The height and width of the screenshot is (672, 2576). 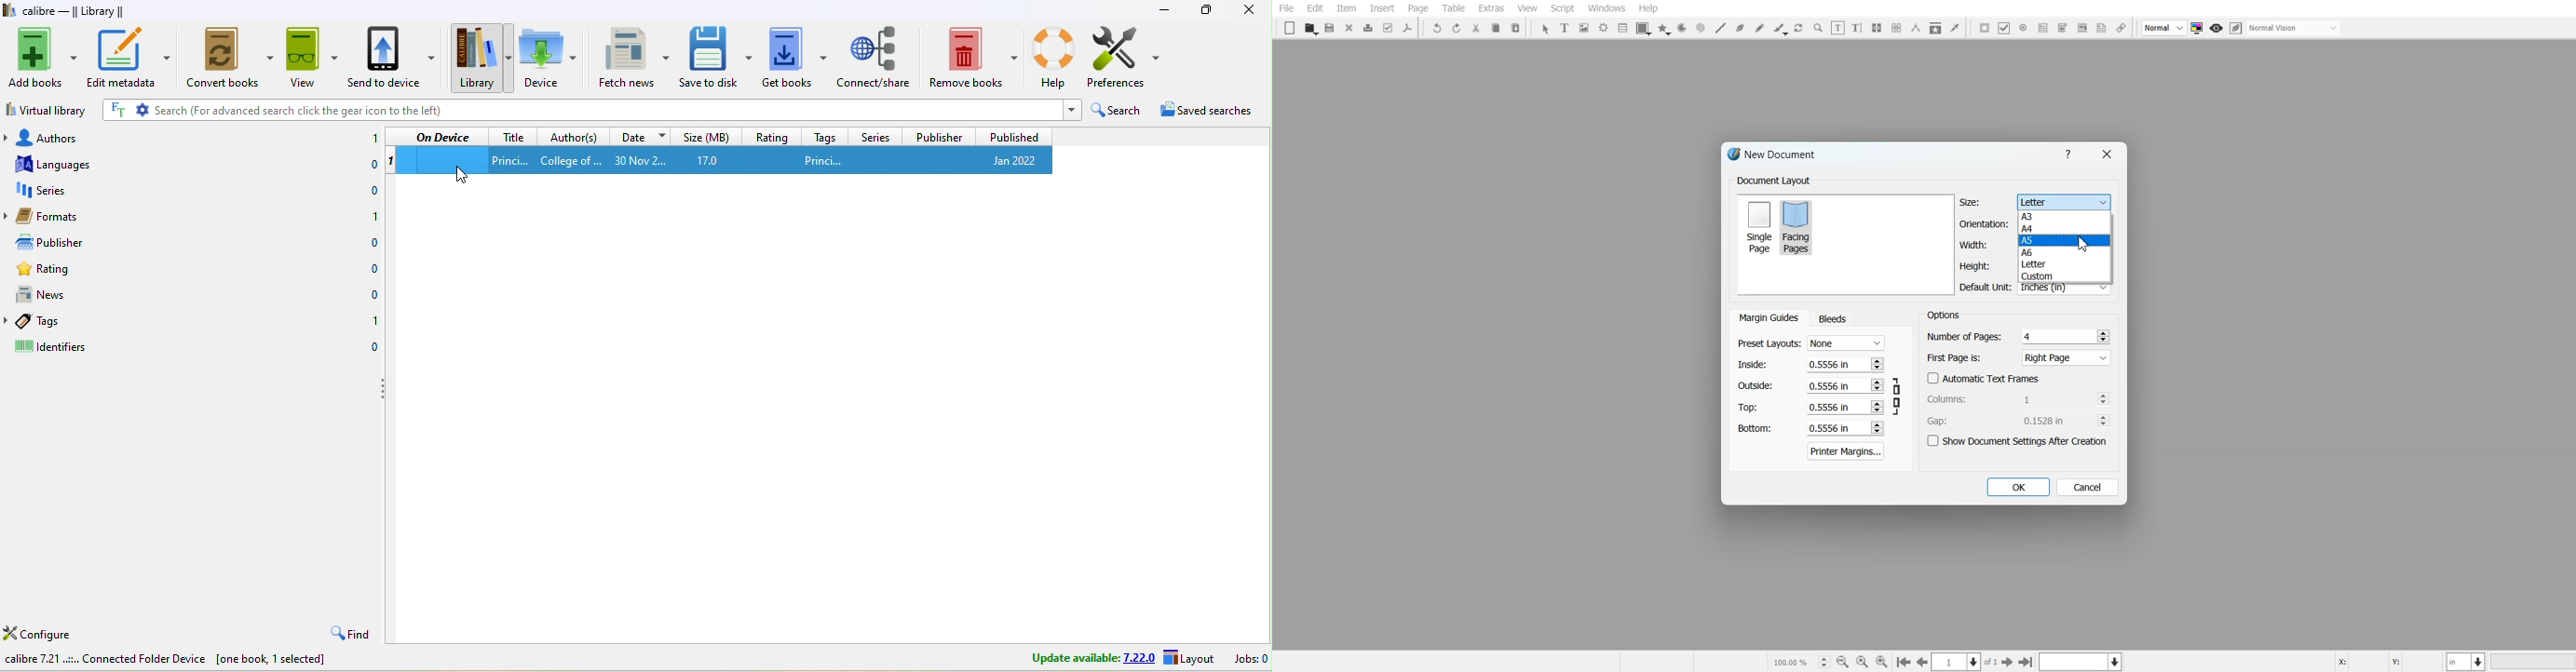 What do you see at coordinates (1053, 55) in the screenshot?
I see `help` at bounding box center [1053, 55].